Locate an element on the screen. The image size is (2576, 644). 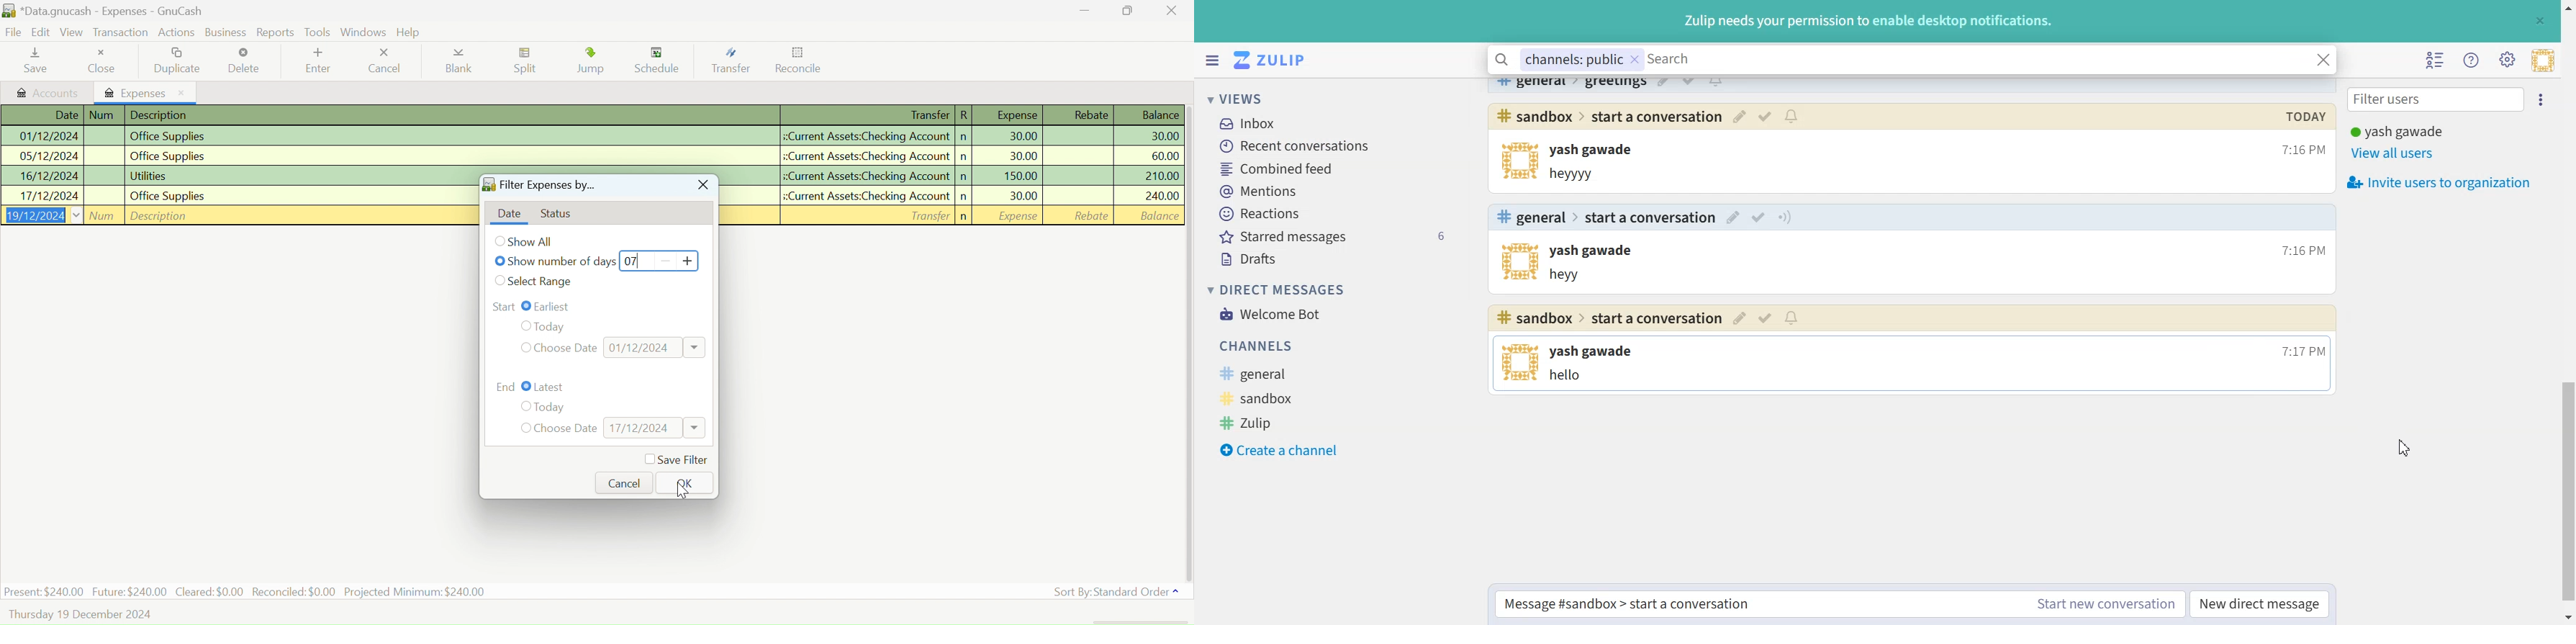
Checkbox is located at coordinates (527, 387).